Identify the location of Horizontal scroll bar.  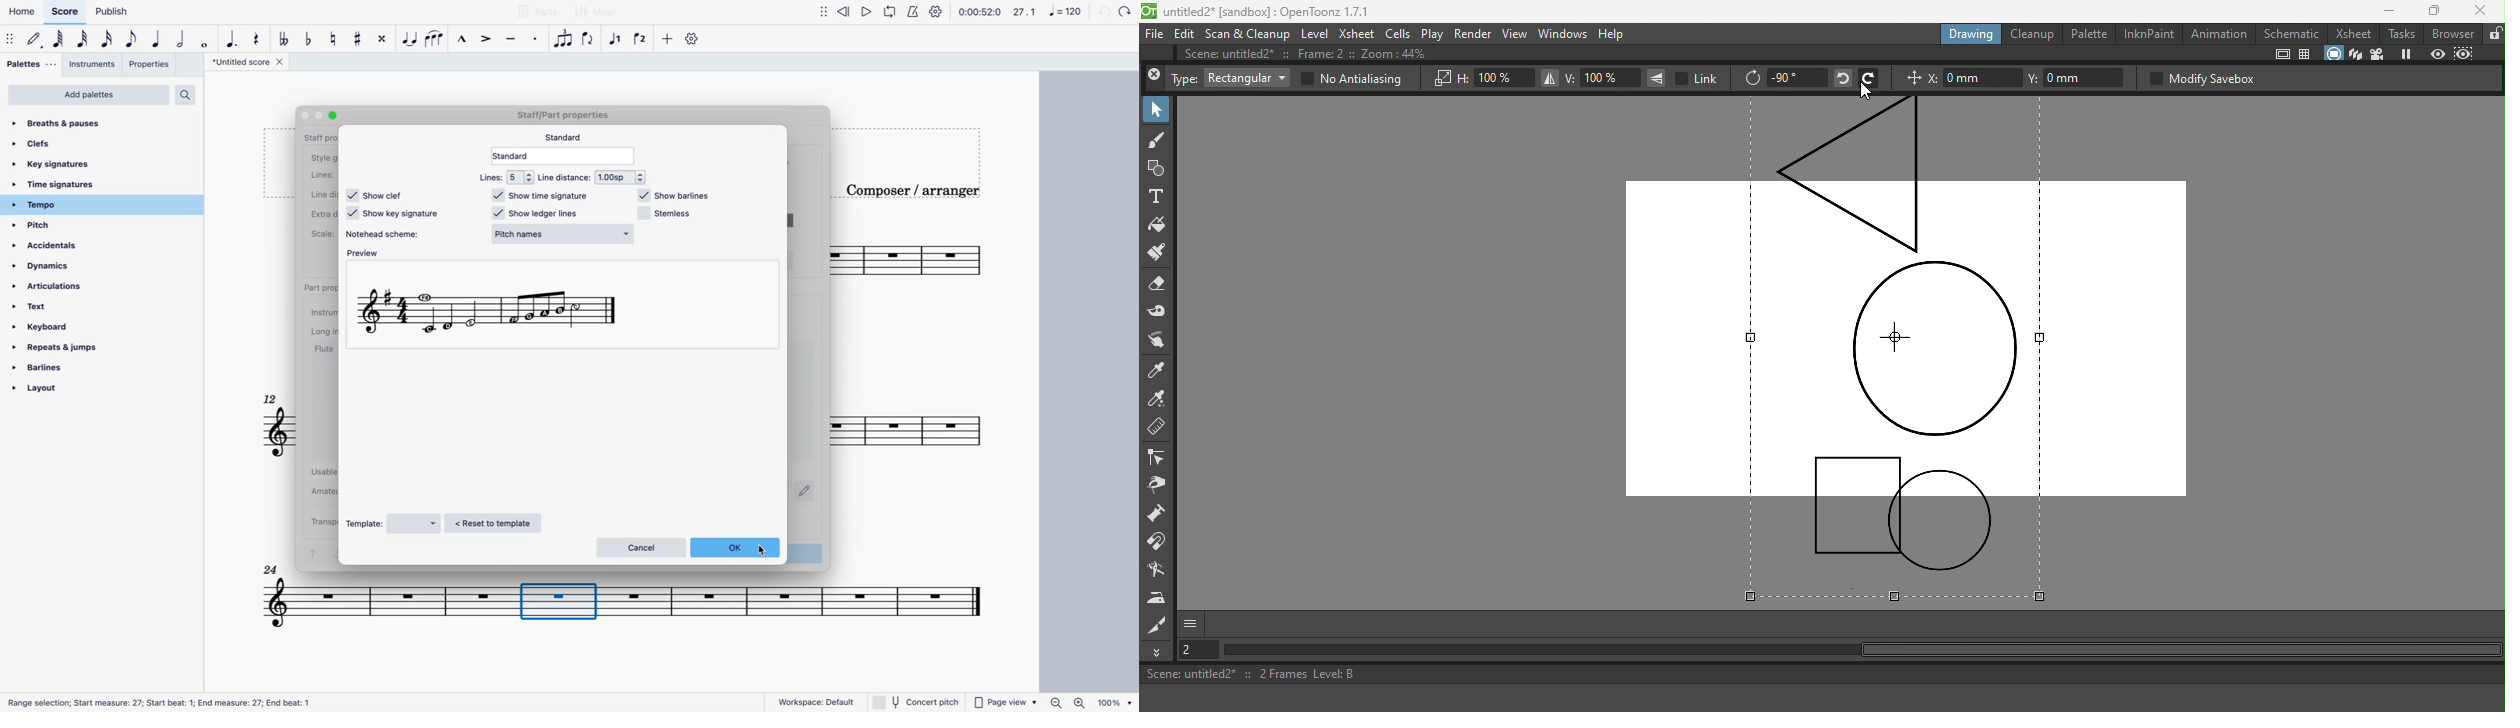
(1872, 651).